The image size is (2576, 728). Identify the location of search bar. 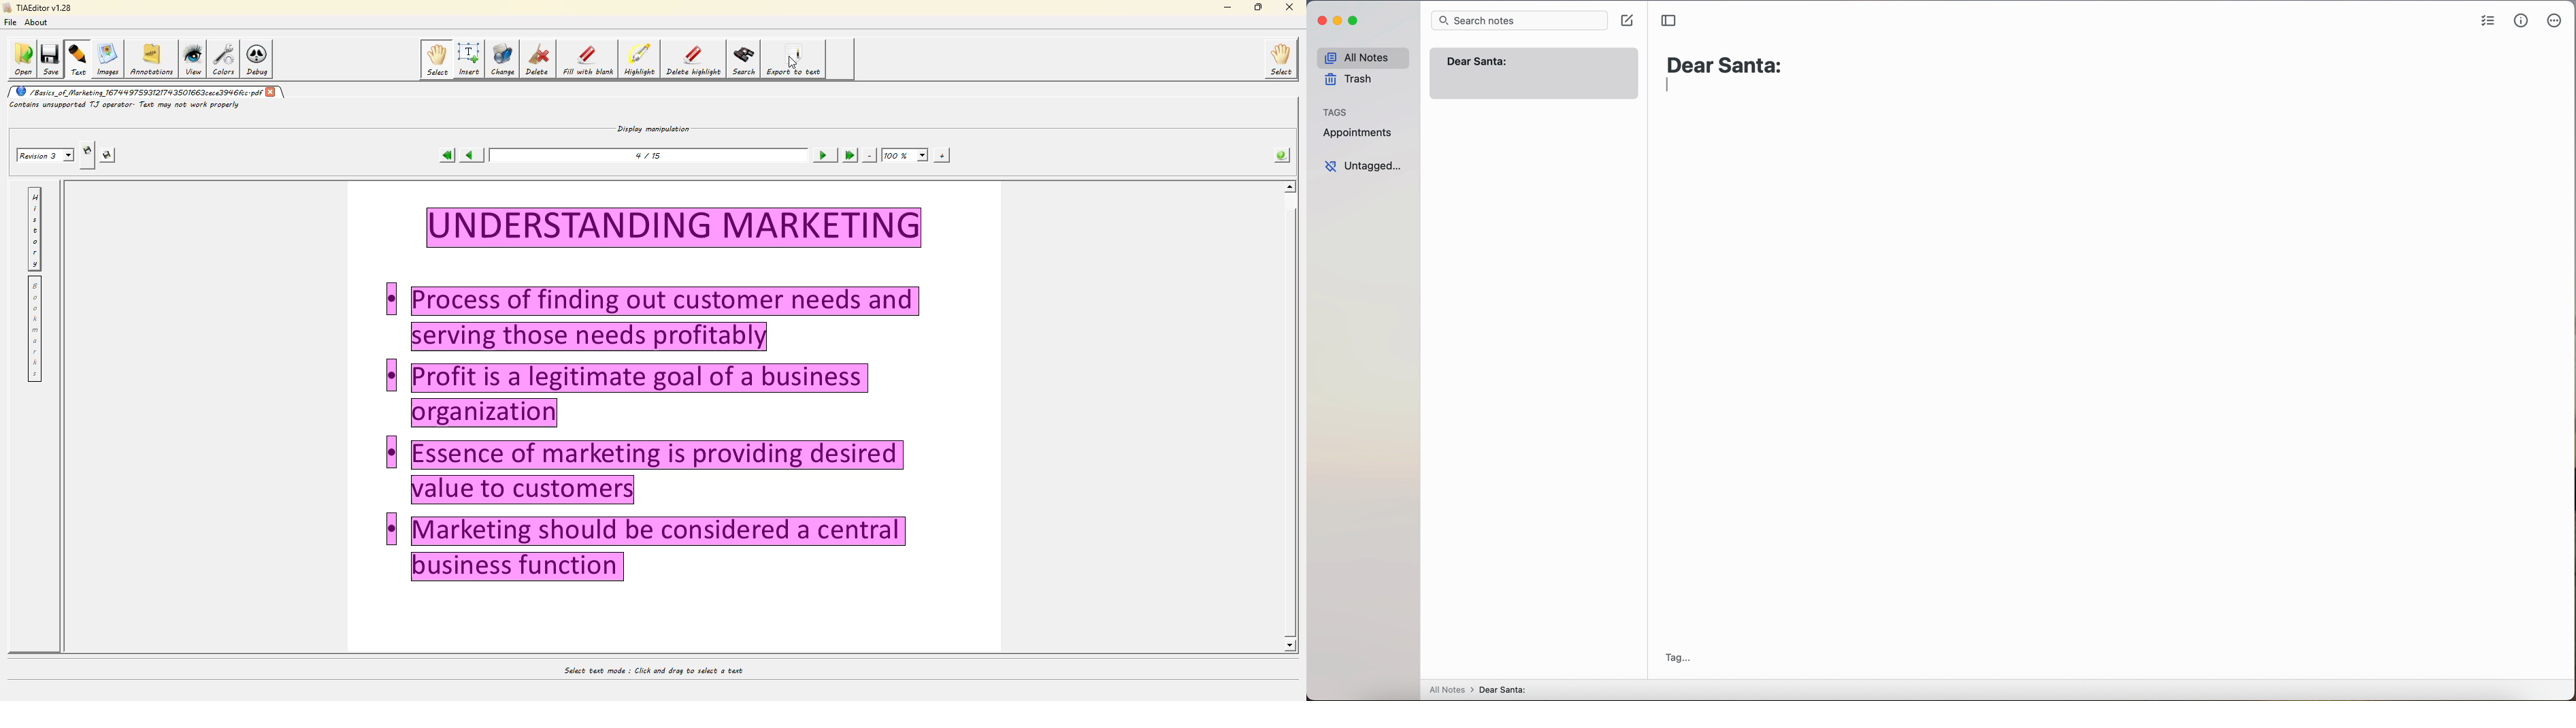
(1518, 20).